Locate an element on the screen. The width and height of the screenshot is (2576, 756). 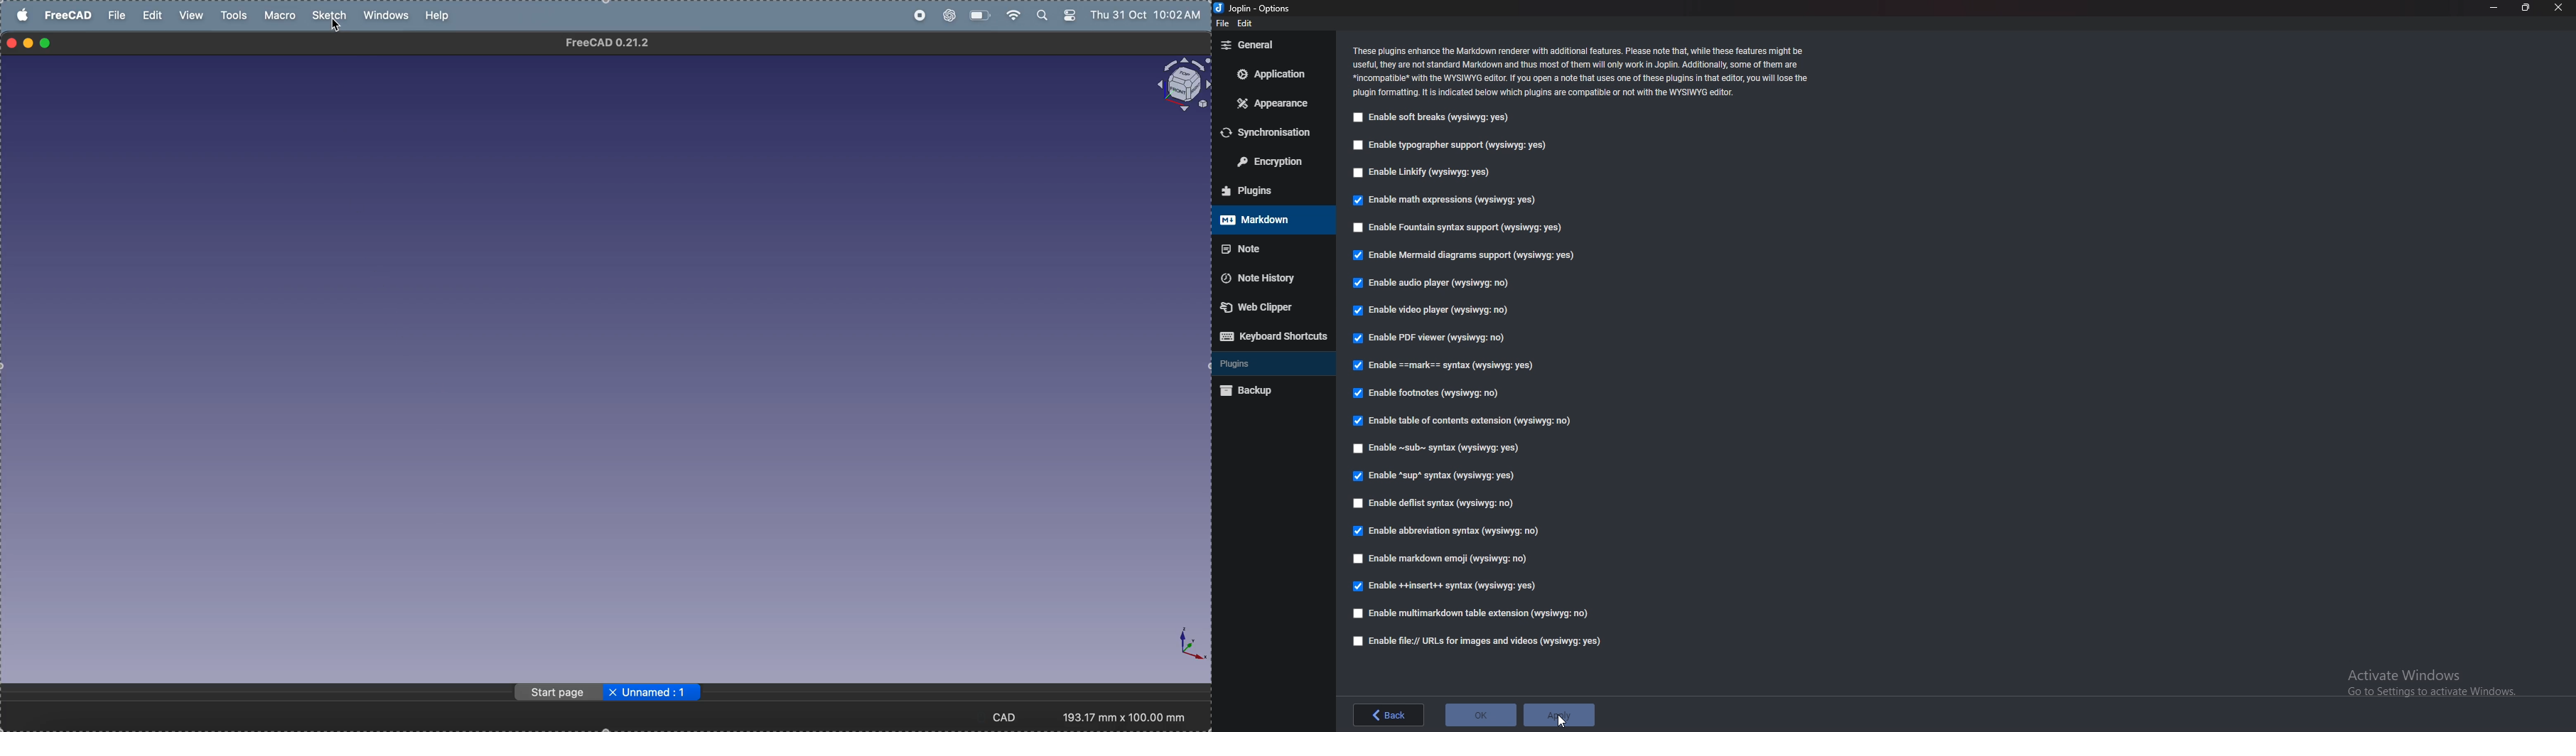
page start is located at coordinates (558, 692).